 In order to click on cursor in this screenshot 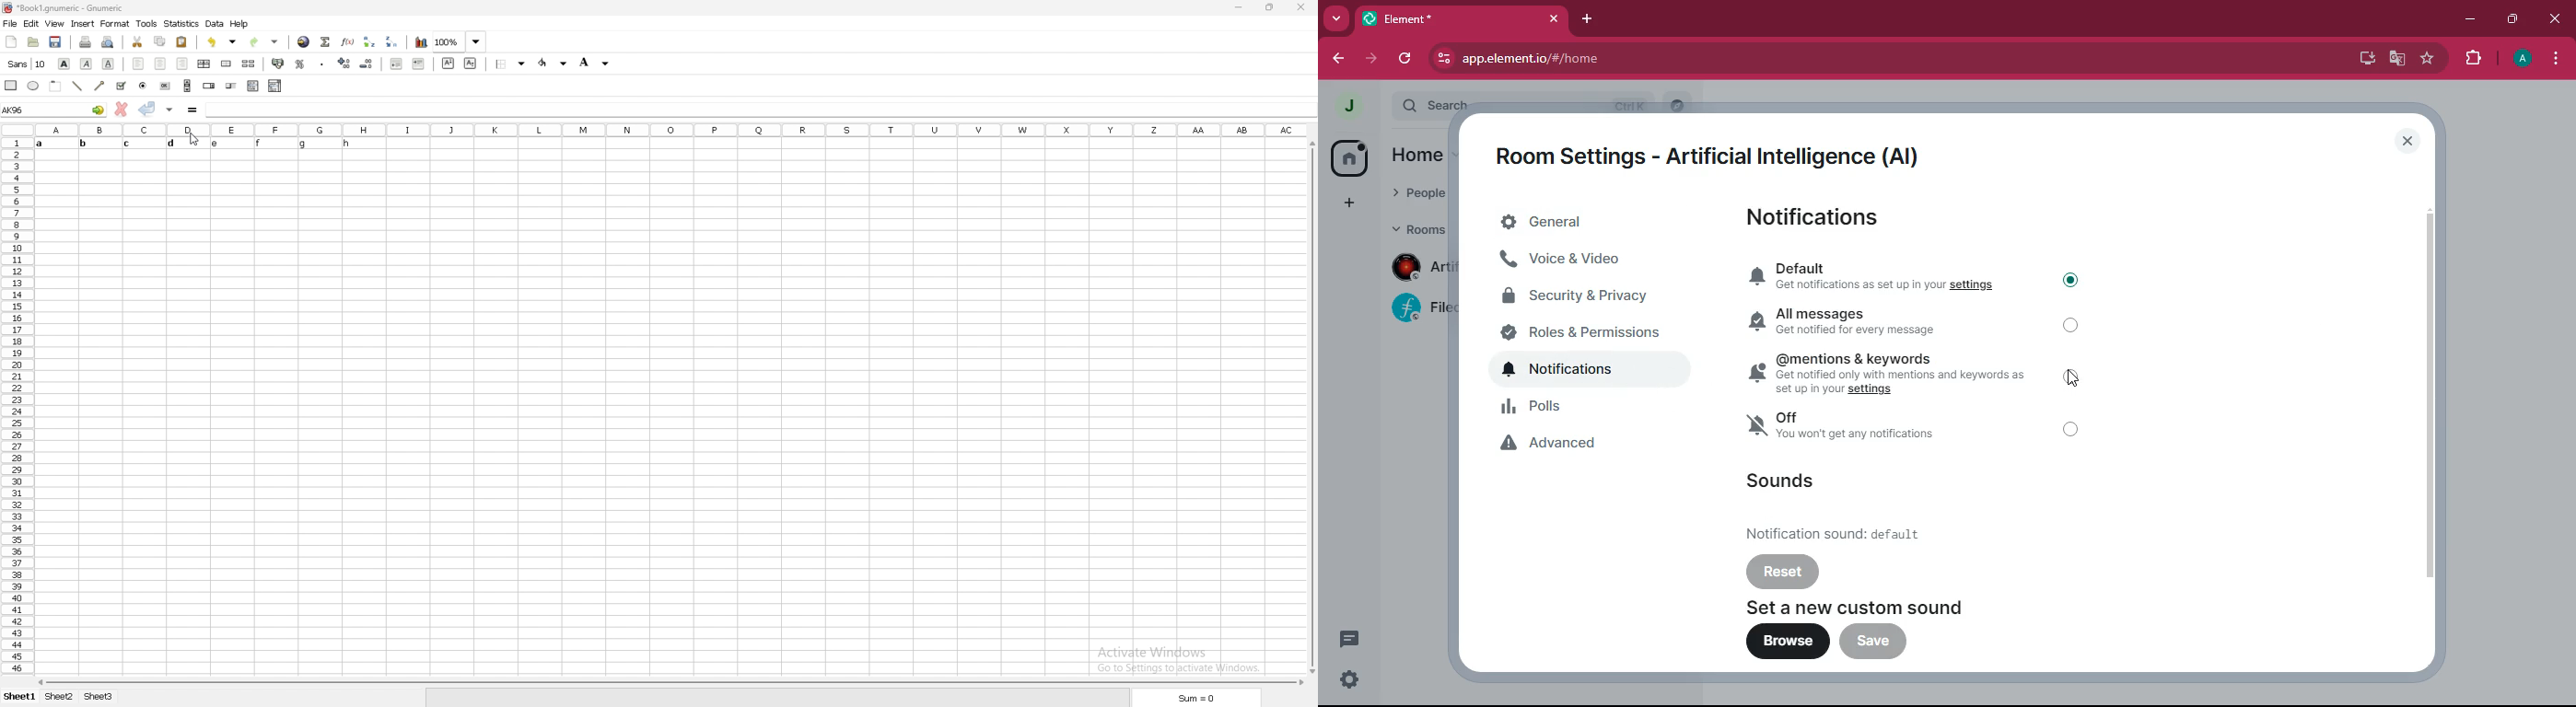, I will do `click(192, 138)`.